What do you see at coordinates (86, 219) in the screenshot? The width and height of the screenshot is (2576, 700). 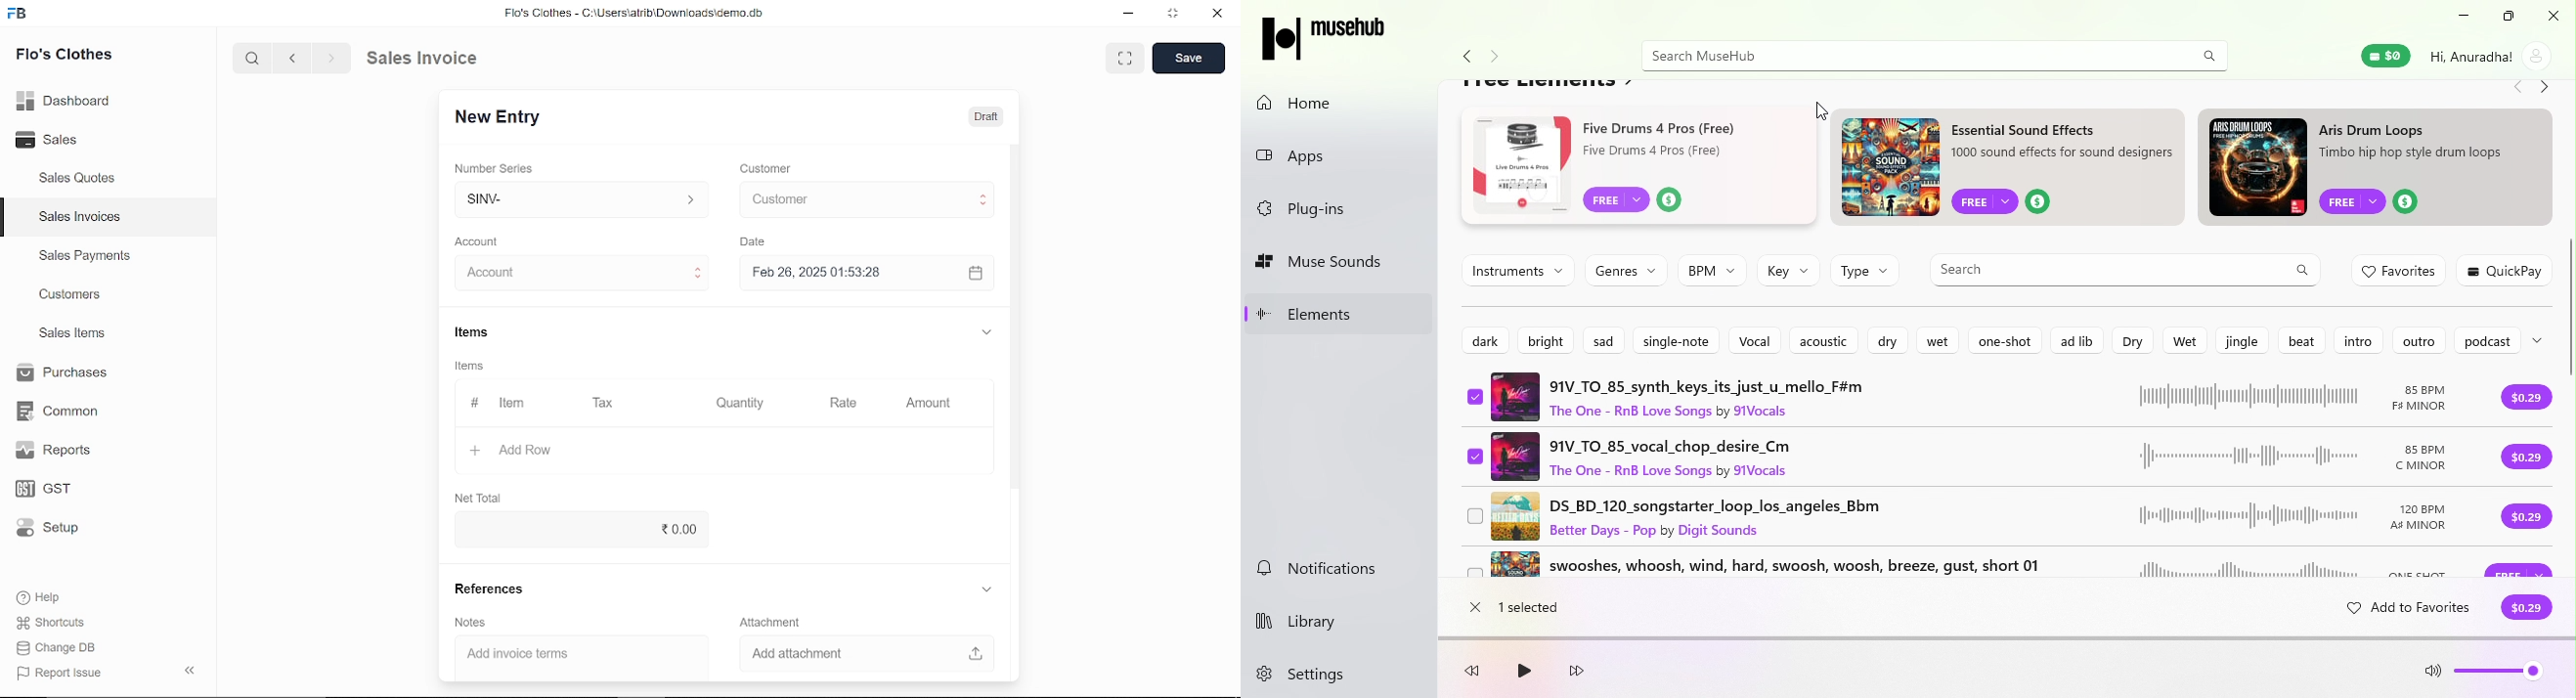 I see `Sales Invoices` at bounding box center [86, 219].